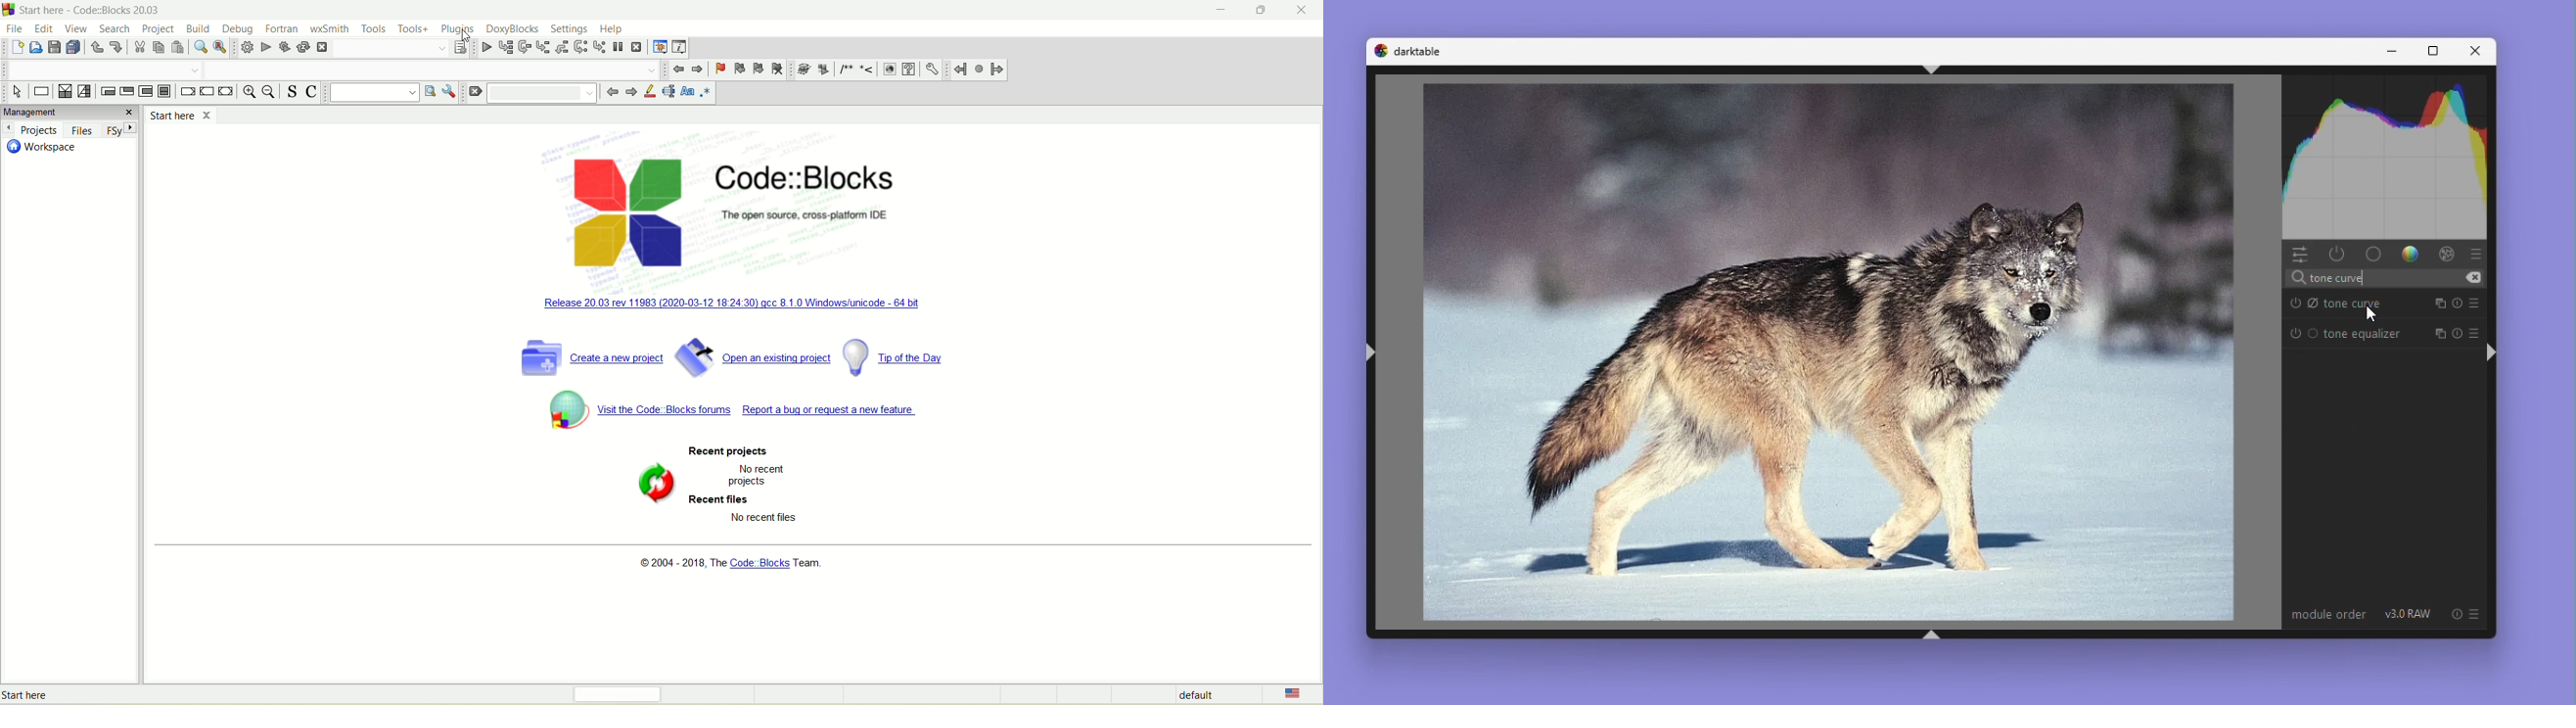 The height and width of the screenshot is (728, 2576). I want to click on view, so click(77, 28).